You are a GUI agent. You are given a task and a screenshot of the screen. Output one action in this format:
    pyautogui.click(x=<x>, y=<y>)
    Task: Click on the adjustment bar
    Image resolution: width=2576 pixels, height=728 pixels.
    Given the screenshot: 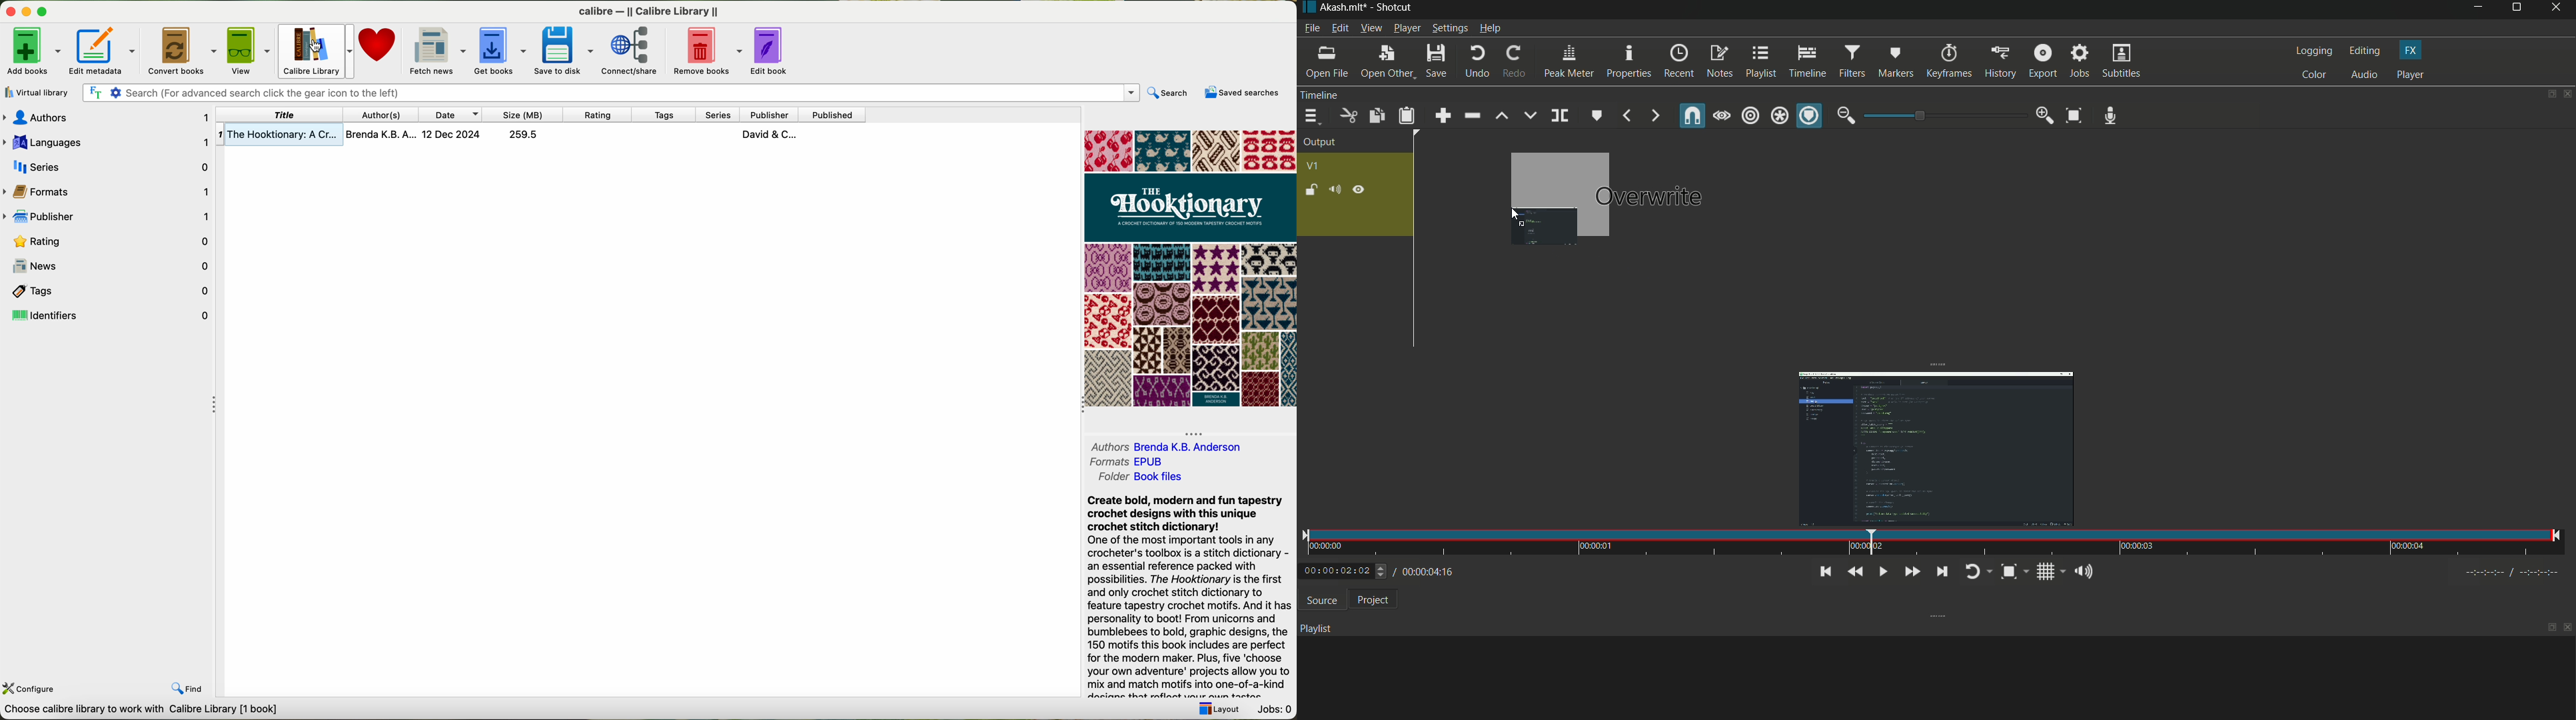 What is the action you would take?
    pyautogui.click(x=1943, y=116)
    